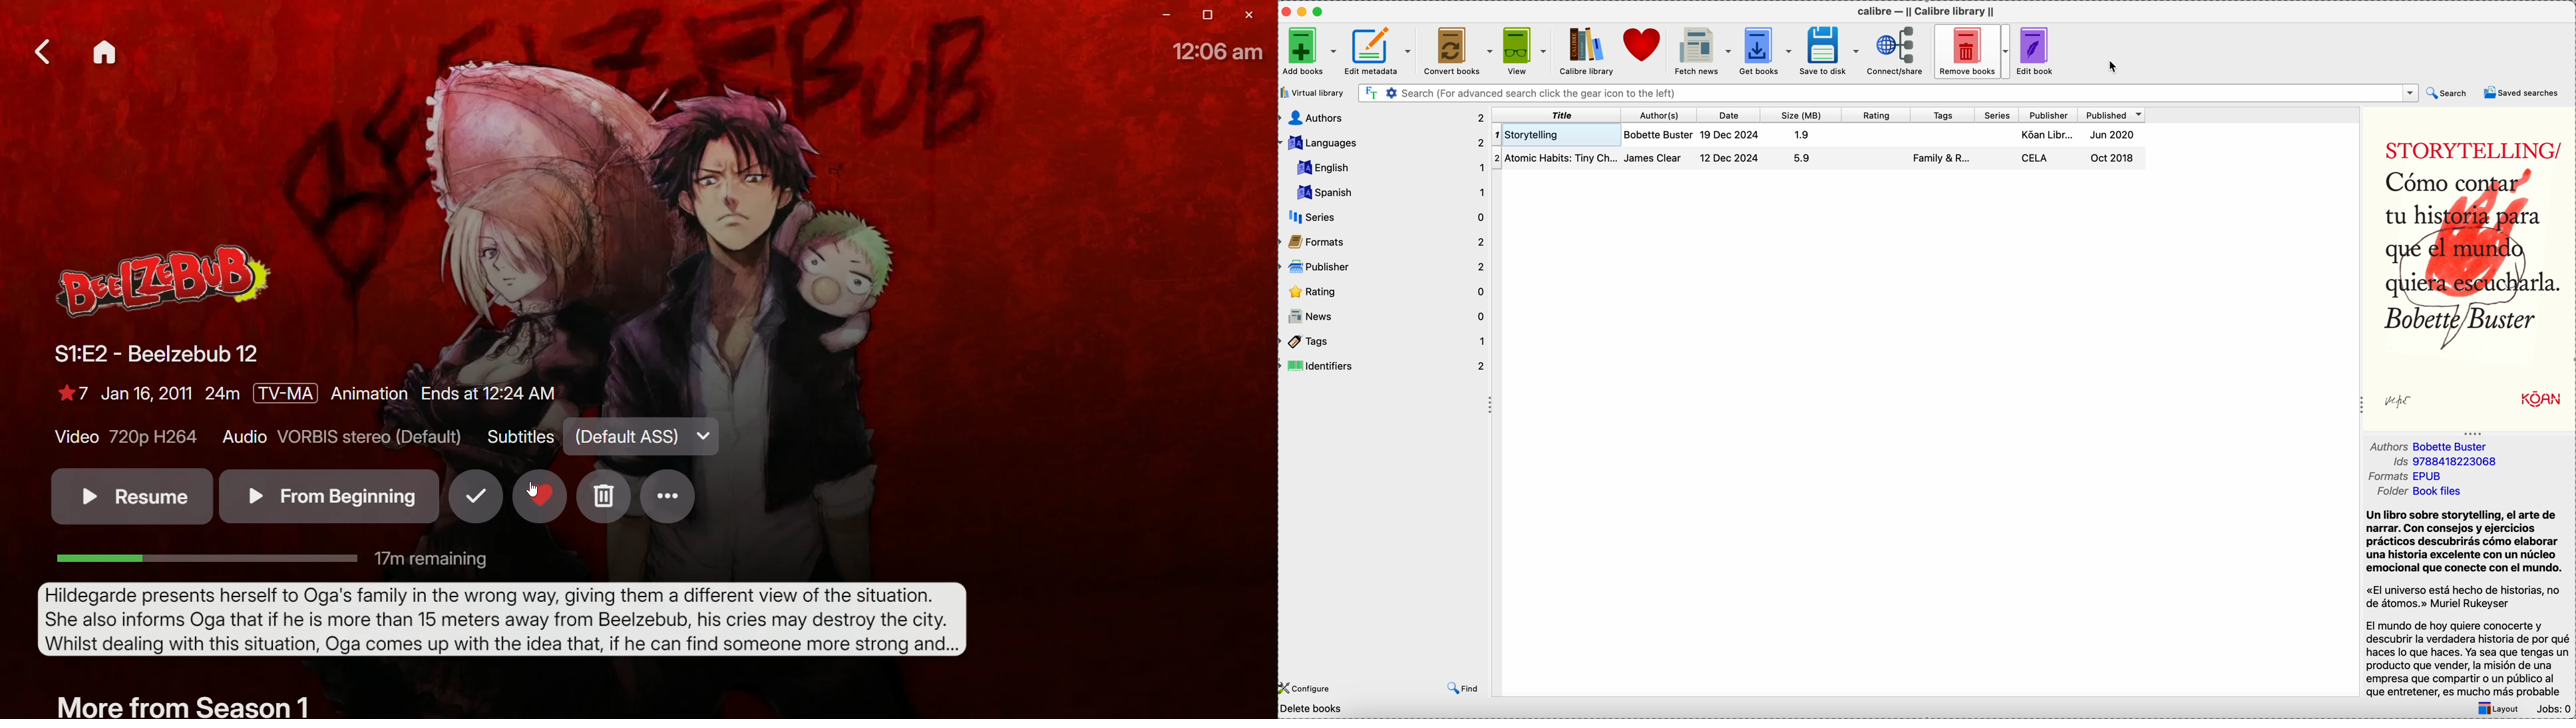 This screenshot has height=728, width=2576. I want to click on close Calibre, so click(1287, 10).